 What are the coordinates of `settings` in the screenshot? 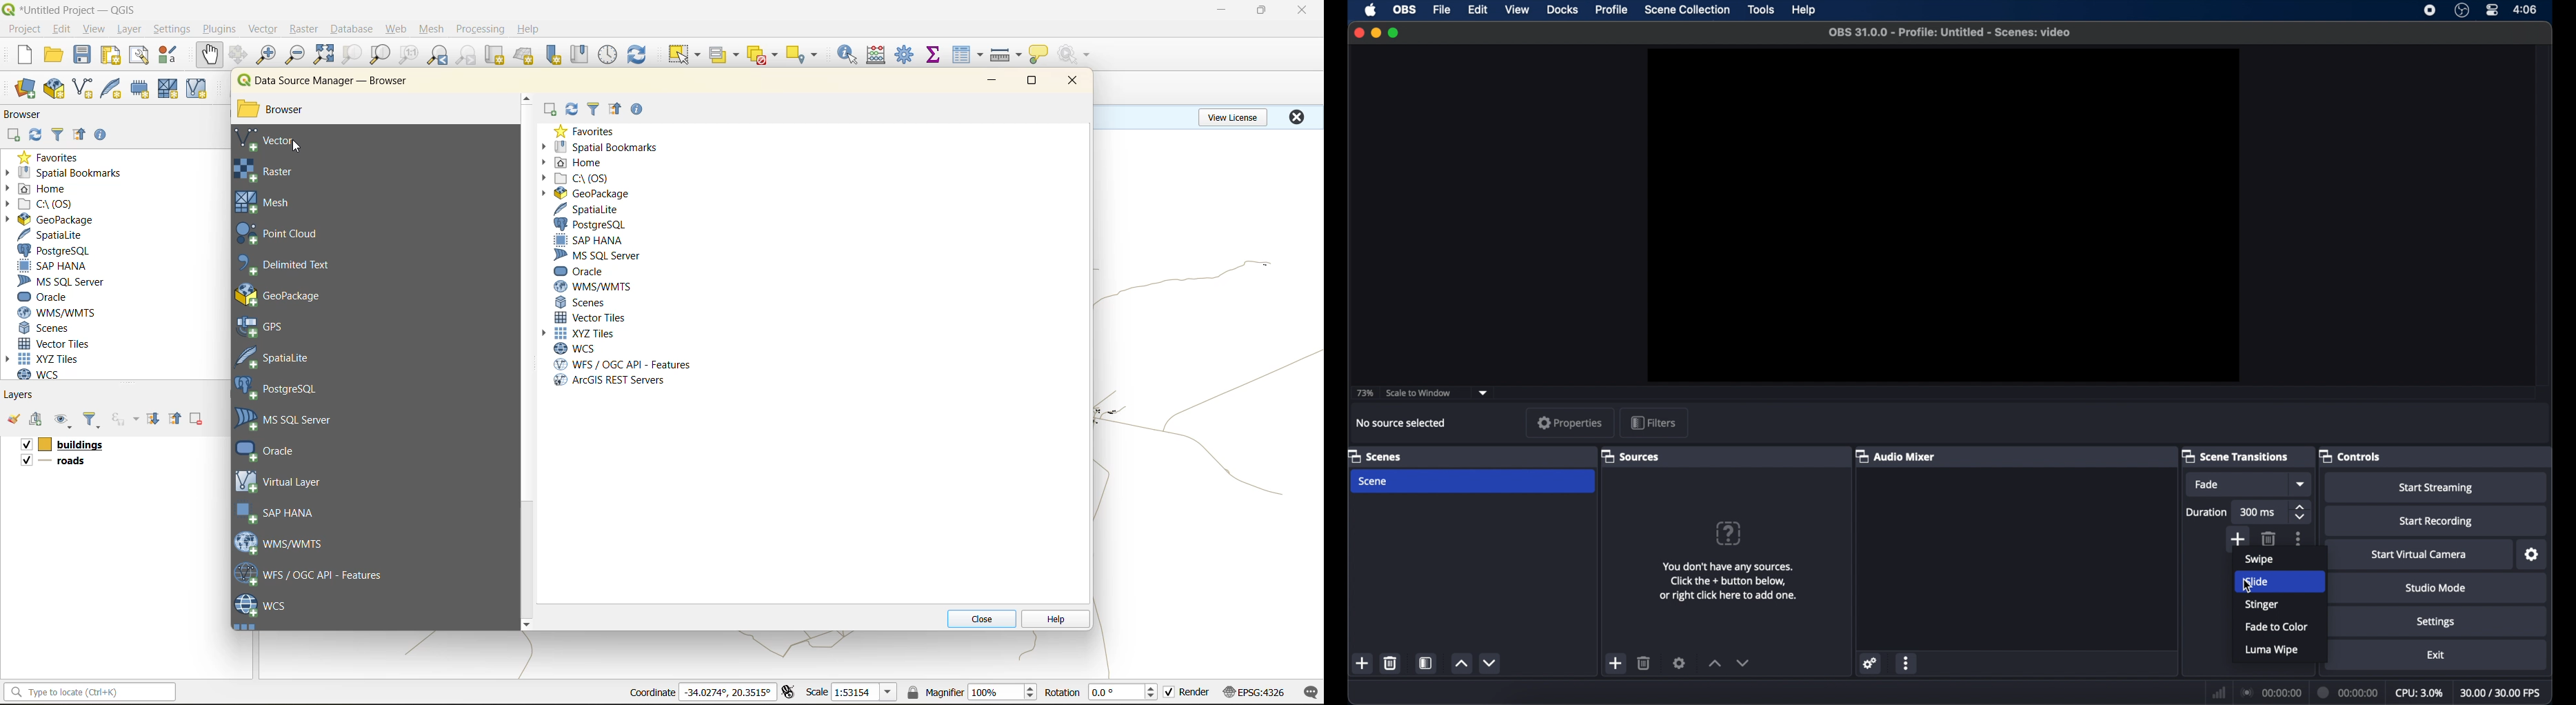 It's located at (1871, 663).